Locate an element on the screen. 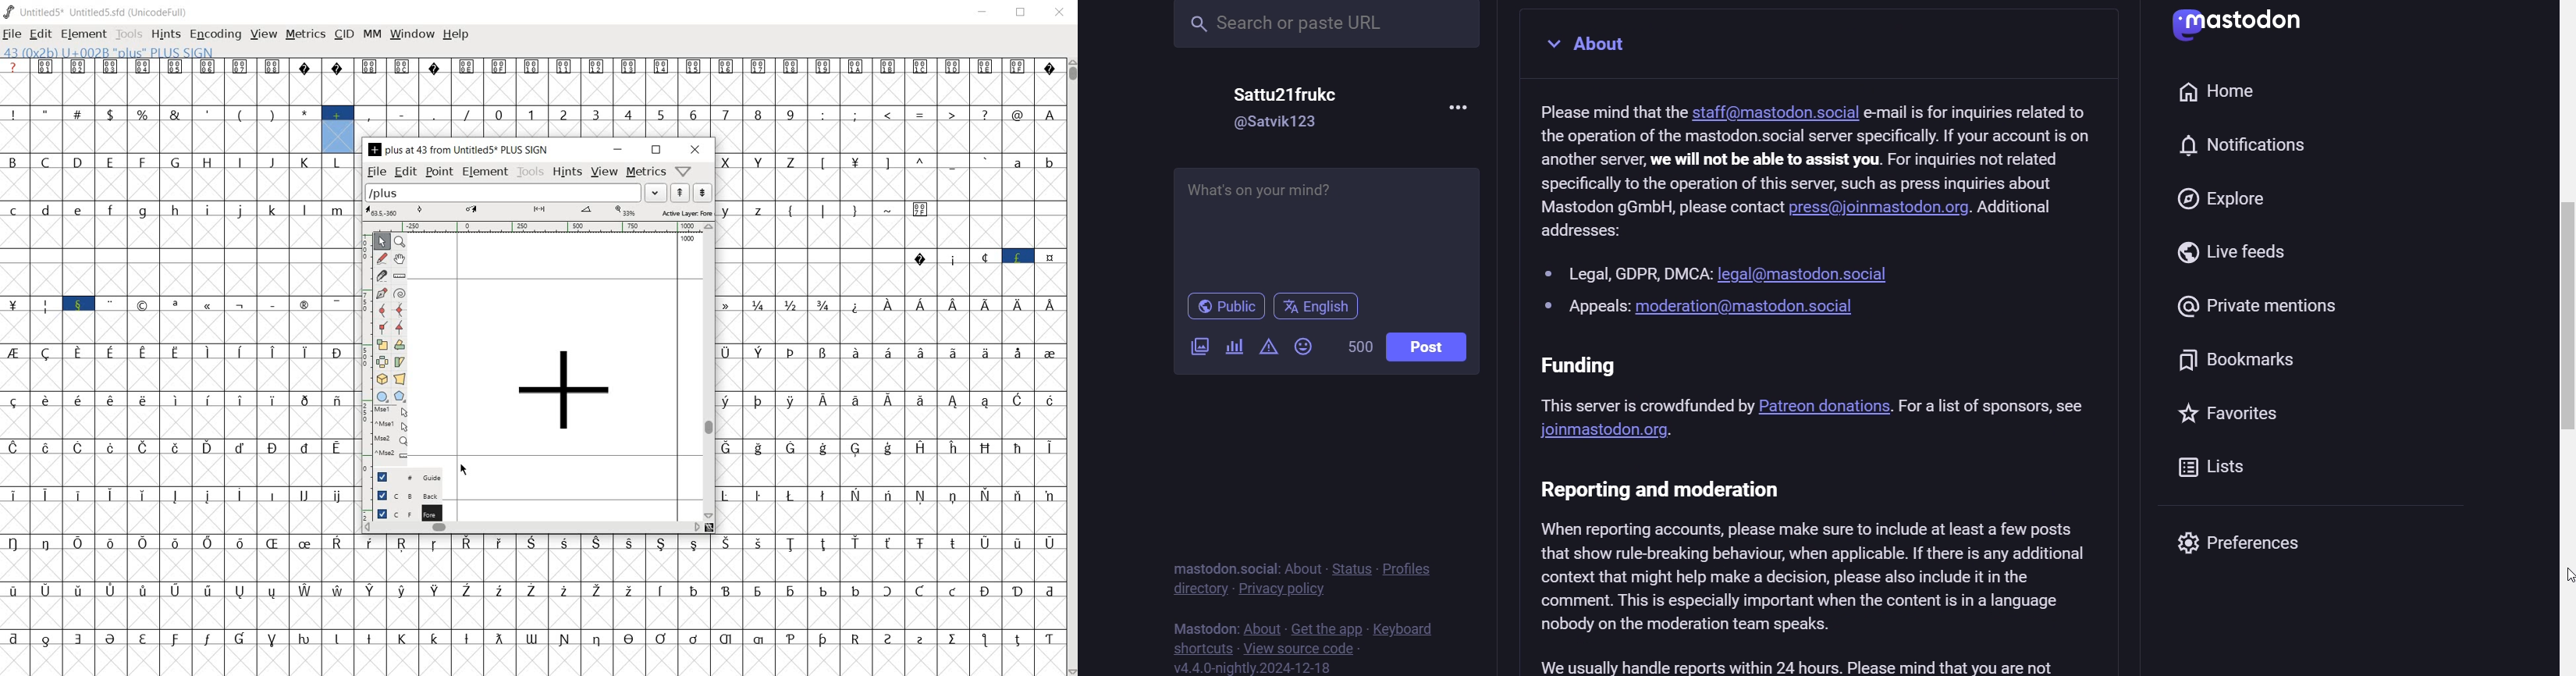 This screenshot has height=700, width=2576. add a curve point always either horizontal or vertical is located at coordinates (400, 309).